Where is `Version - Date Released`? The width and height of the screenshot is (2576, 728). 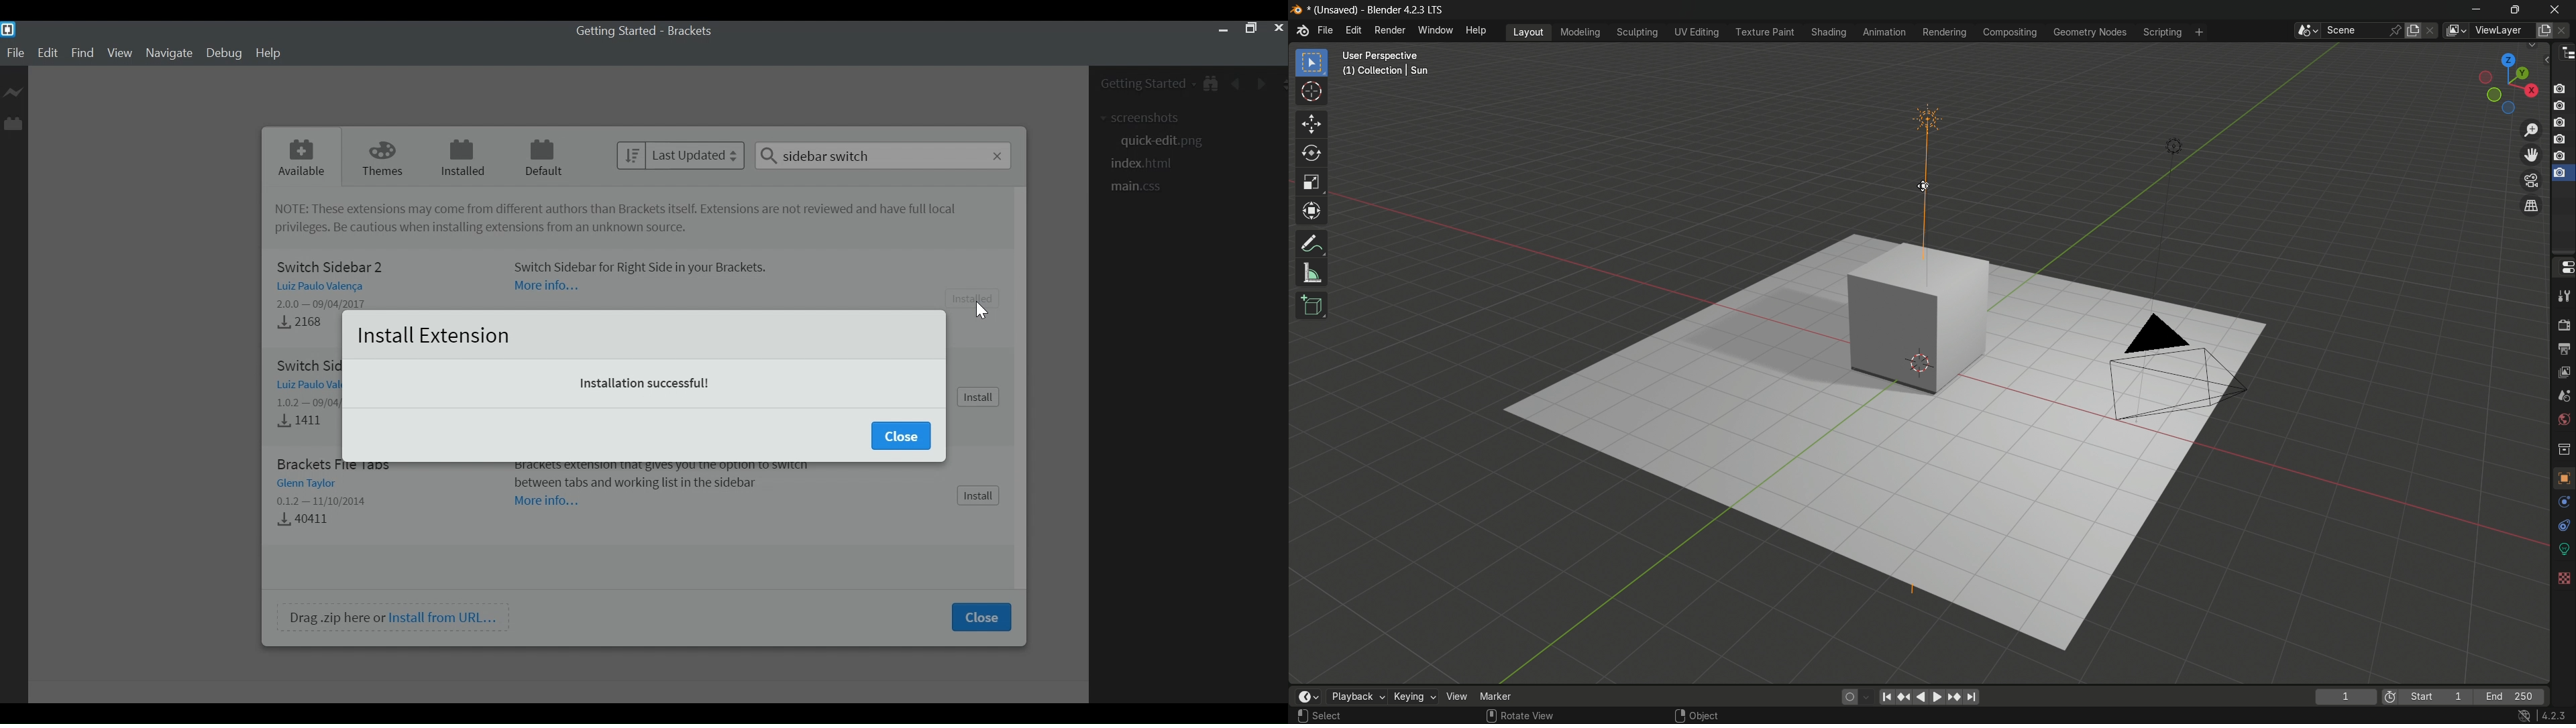
Version - Date Released is located at coordinates (325, 501).